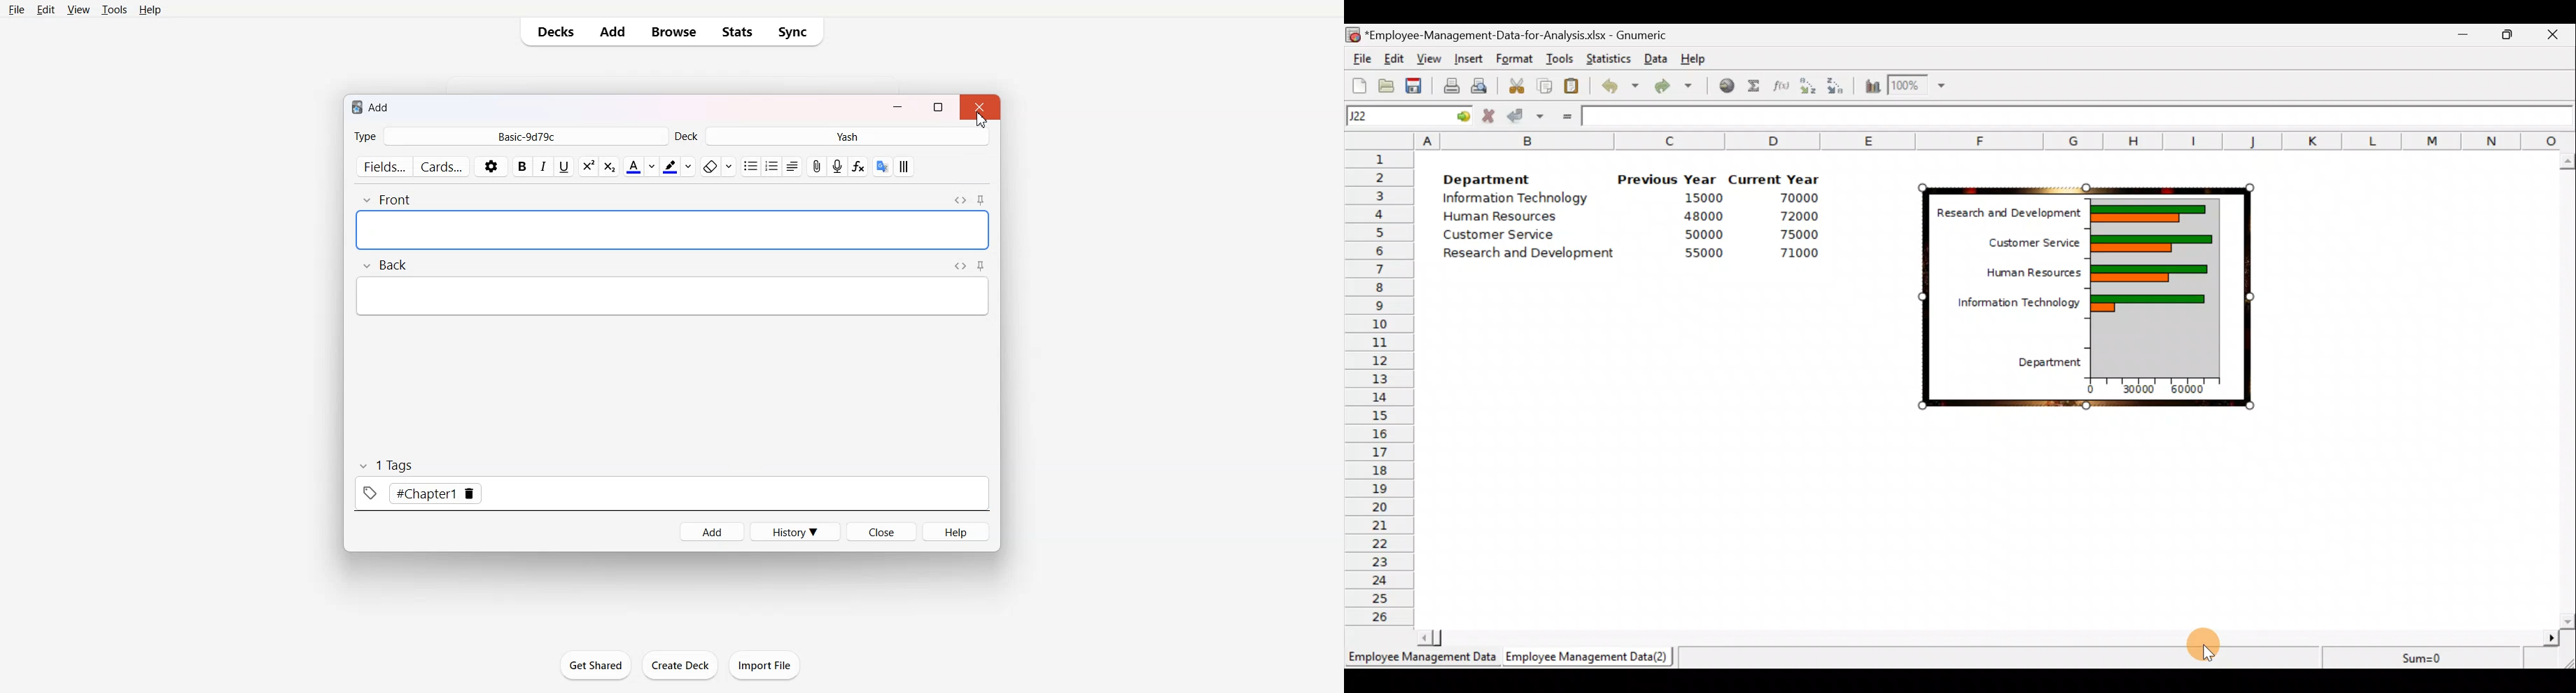  I want to click on Subscript, so click(587, 167).